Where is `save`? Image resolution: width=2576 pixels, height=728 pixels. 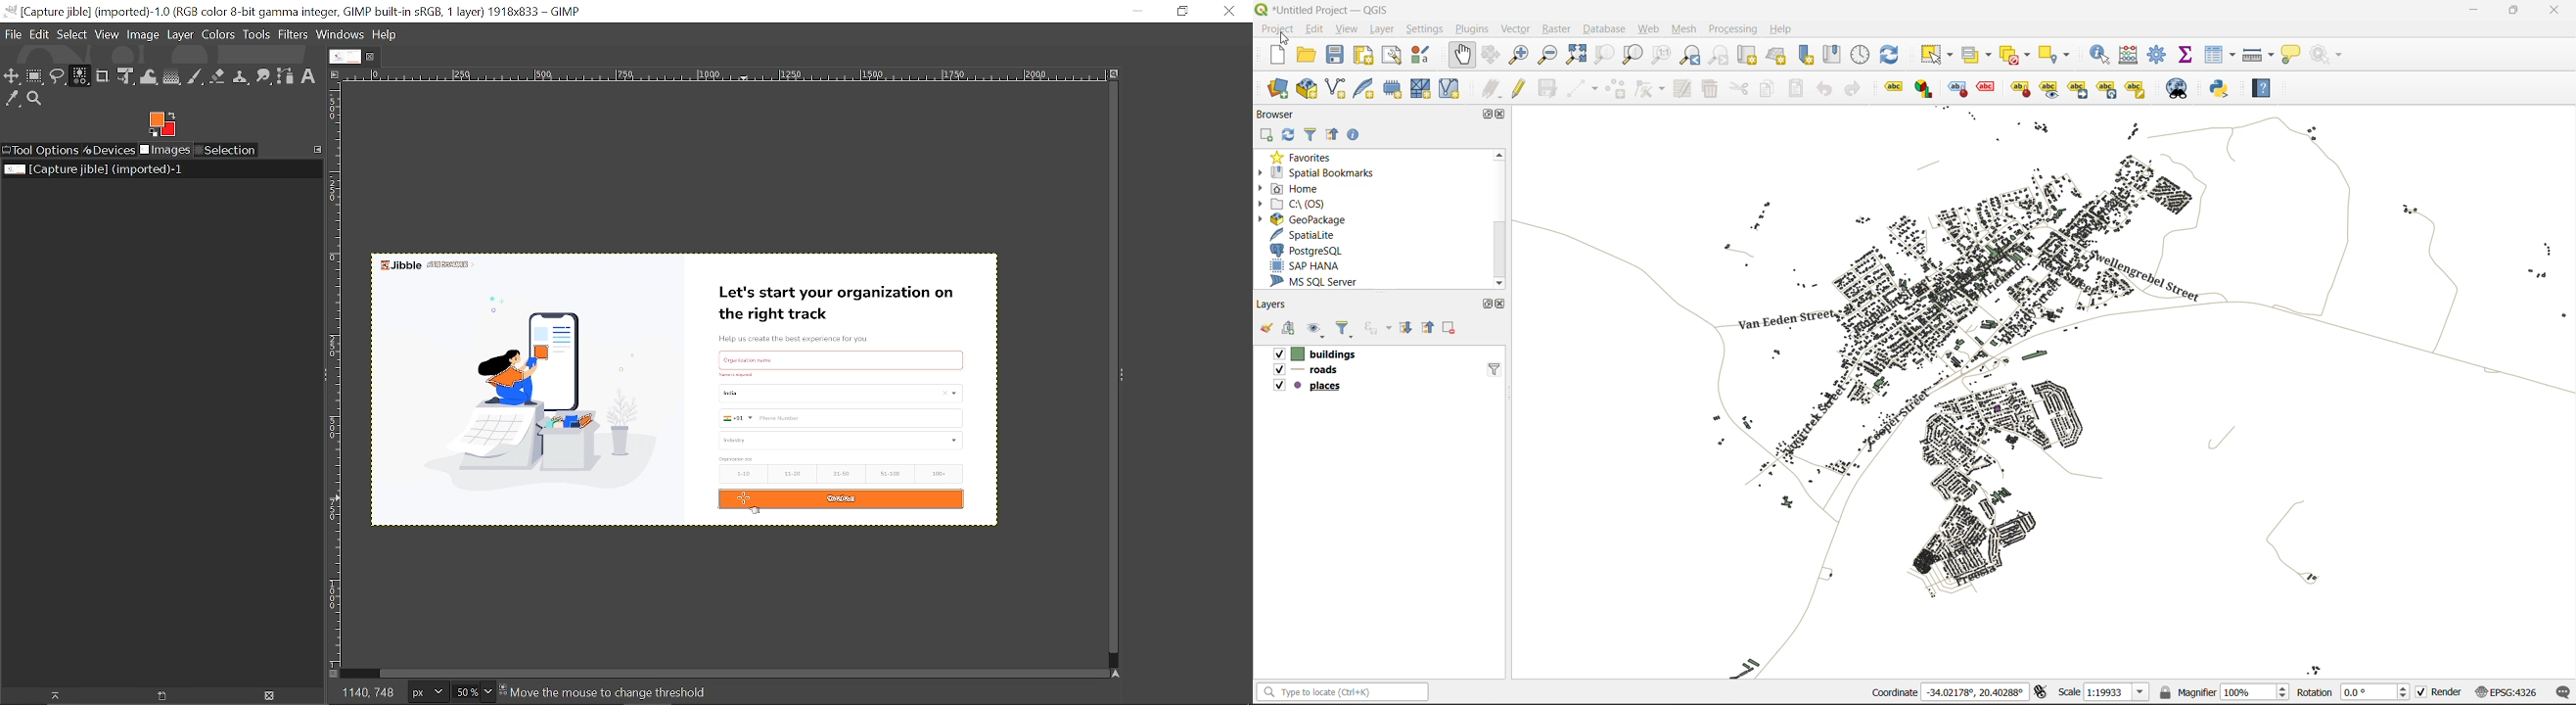
save is located at coordinates (1335, 55).